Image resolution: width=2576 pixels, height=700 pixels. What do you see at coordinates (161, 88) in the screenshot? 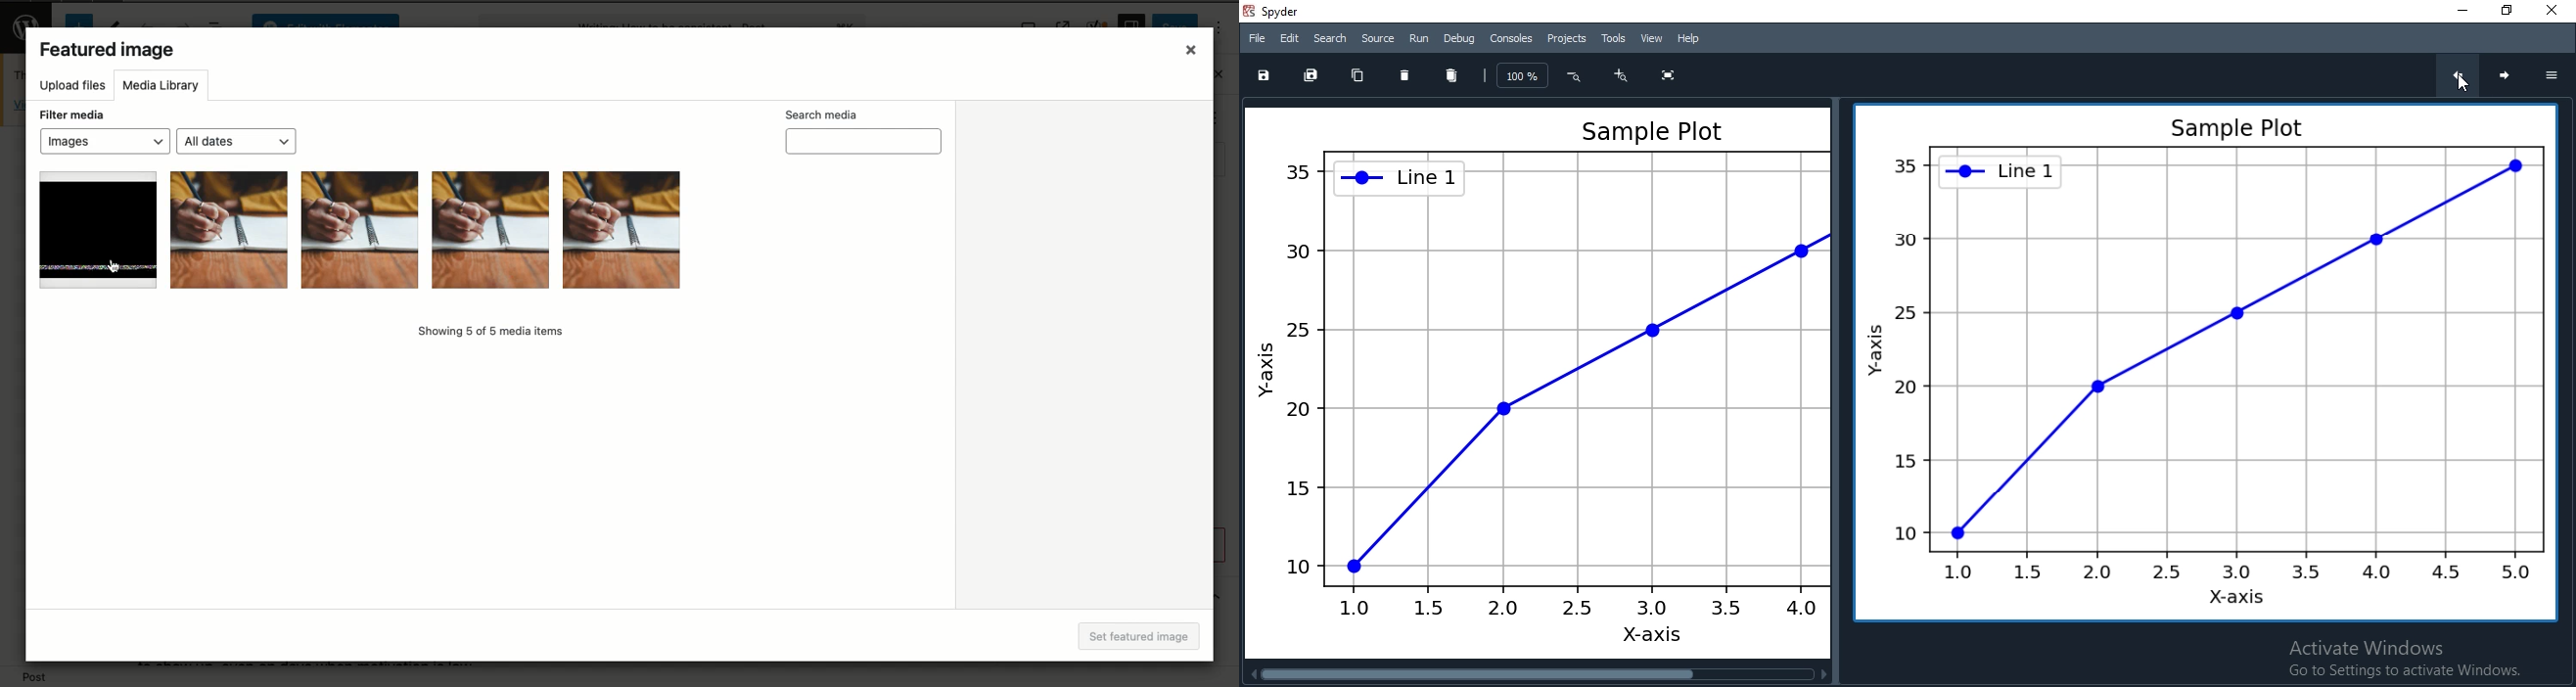
I see `Media library` at bounding box center [161, 88].